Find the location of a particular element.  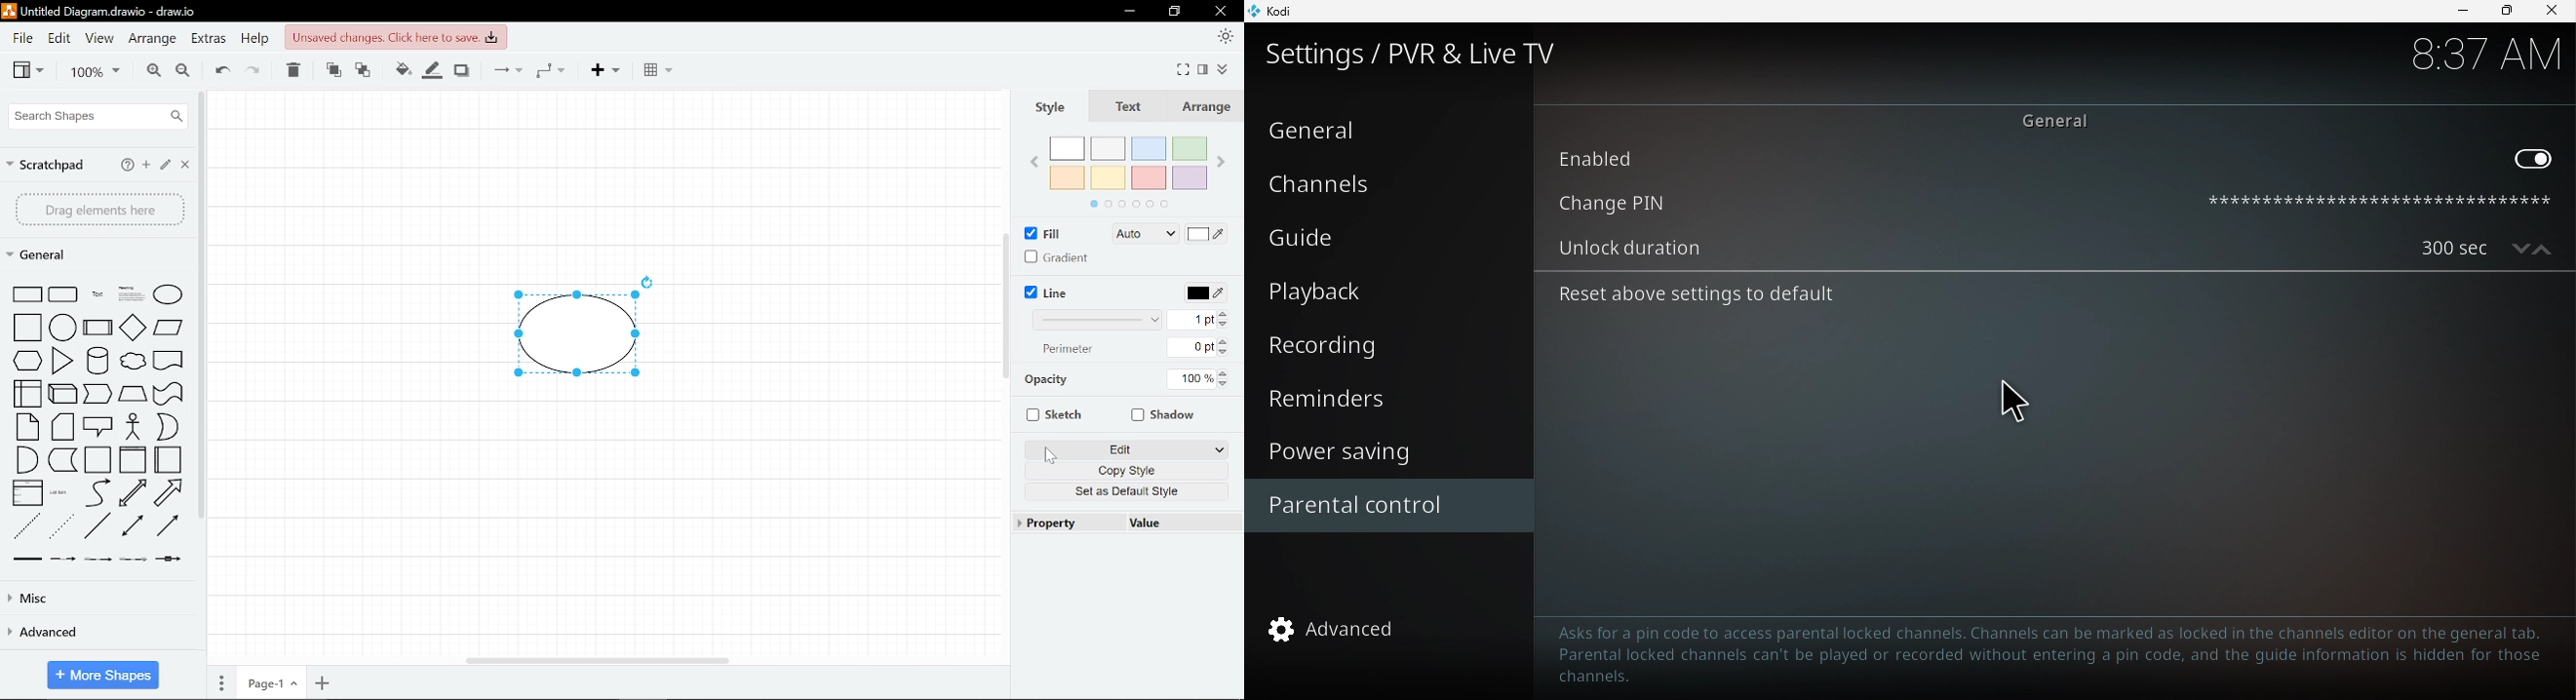

Current page is located at coordinates (272, 682).